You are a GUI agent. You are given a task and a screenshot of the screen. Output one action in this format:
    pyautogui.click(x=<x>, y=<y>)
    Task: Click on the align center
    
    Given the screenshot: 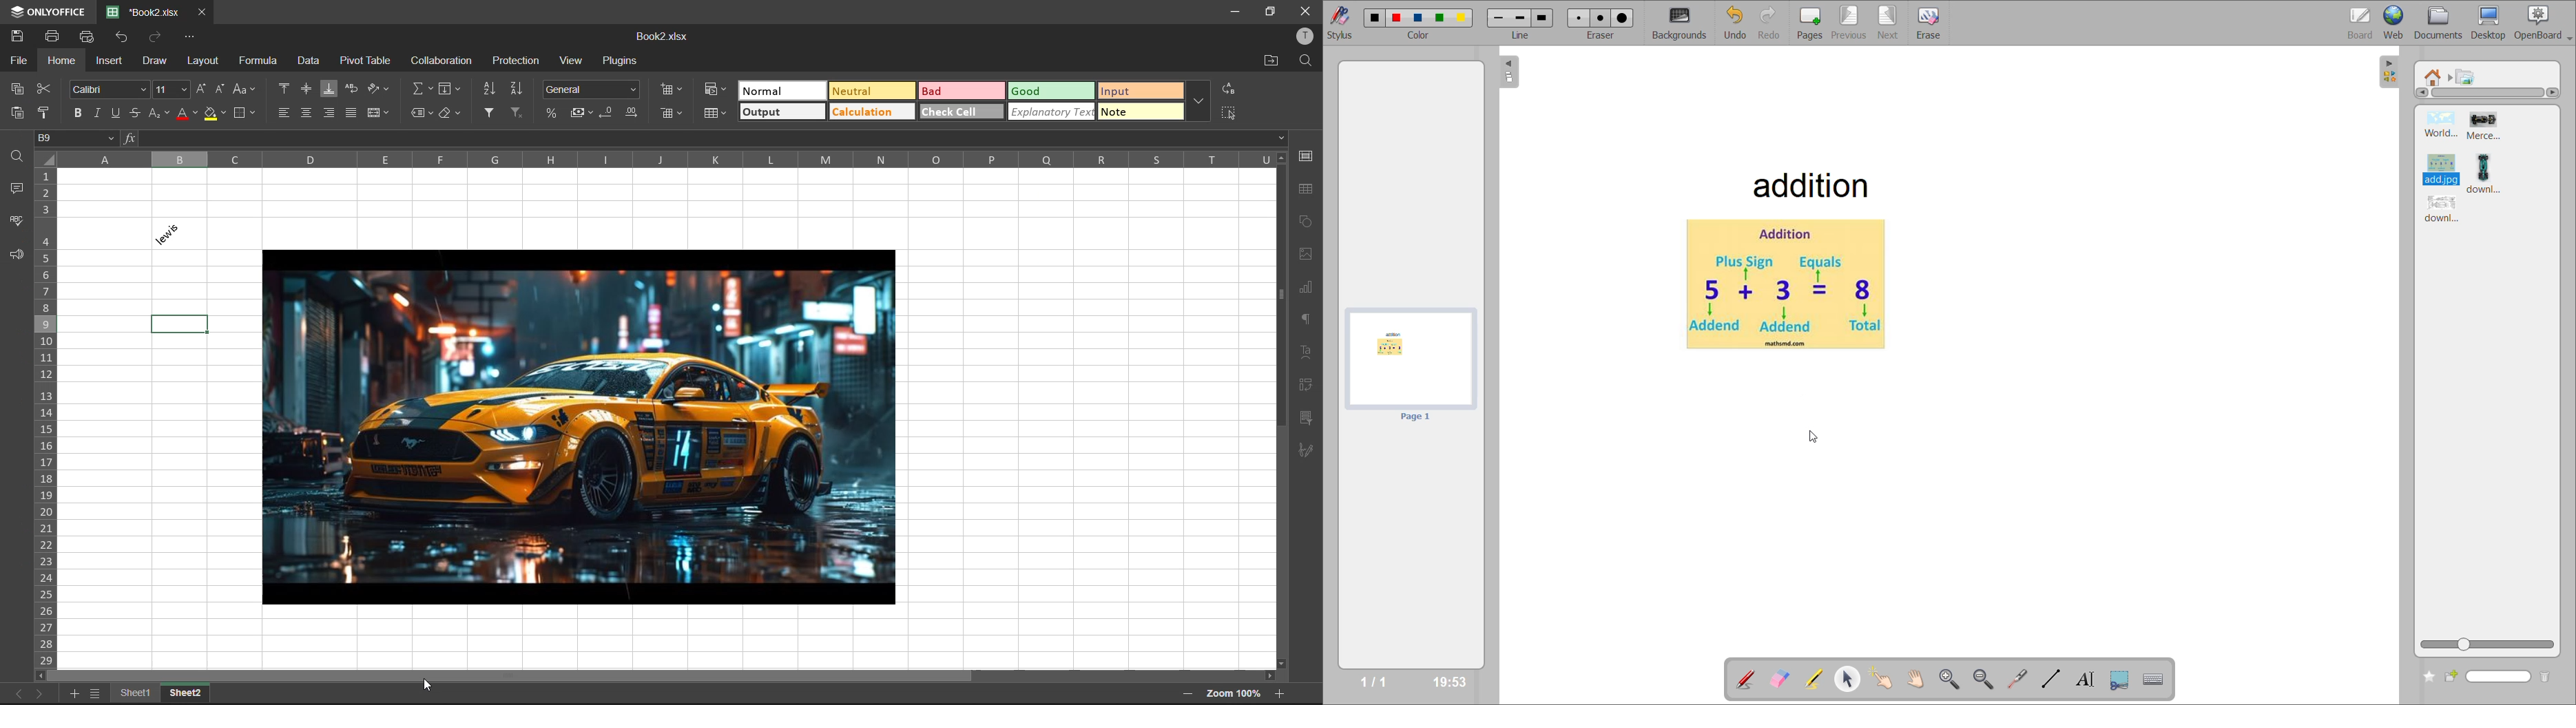 What is the action you would take?
    pyautogui.click(x=305, y=114)
    